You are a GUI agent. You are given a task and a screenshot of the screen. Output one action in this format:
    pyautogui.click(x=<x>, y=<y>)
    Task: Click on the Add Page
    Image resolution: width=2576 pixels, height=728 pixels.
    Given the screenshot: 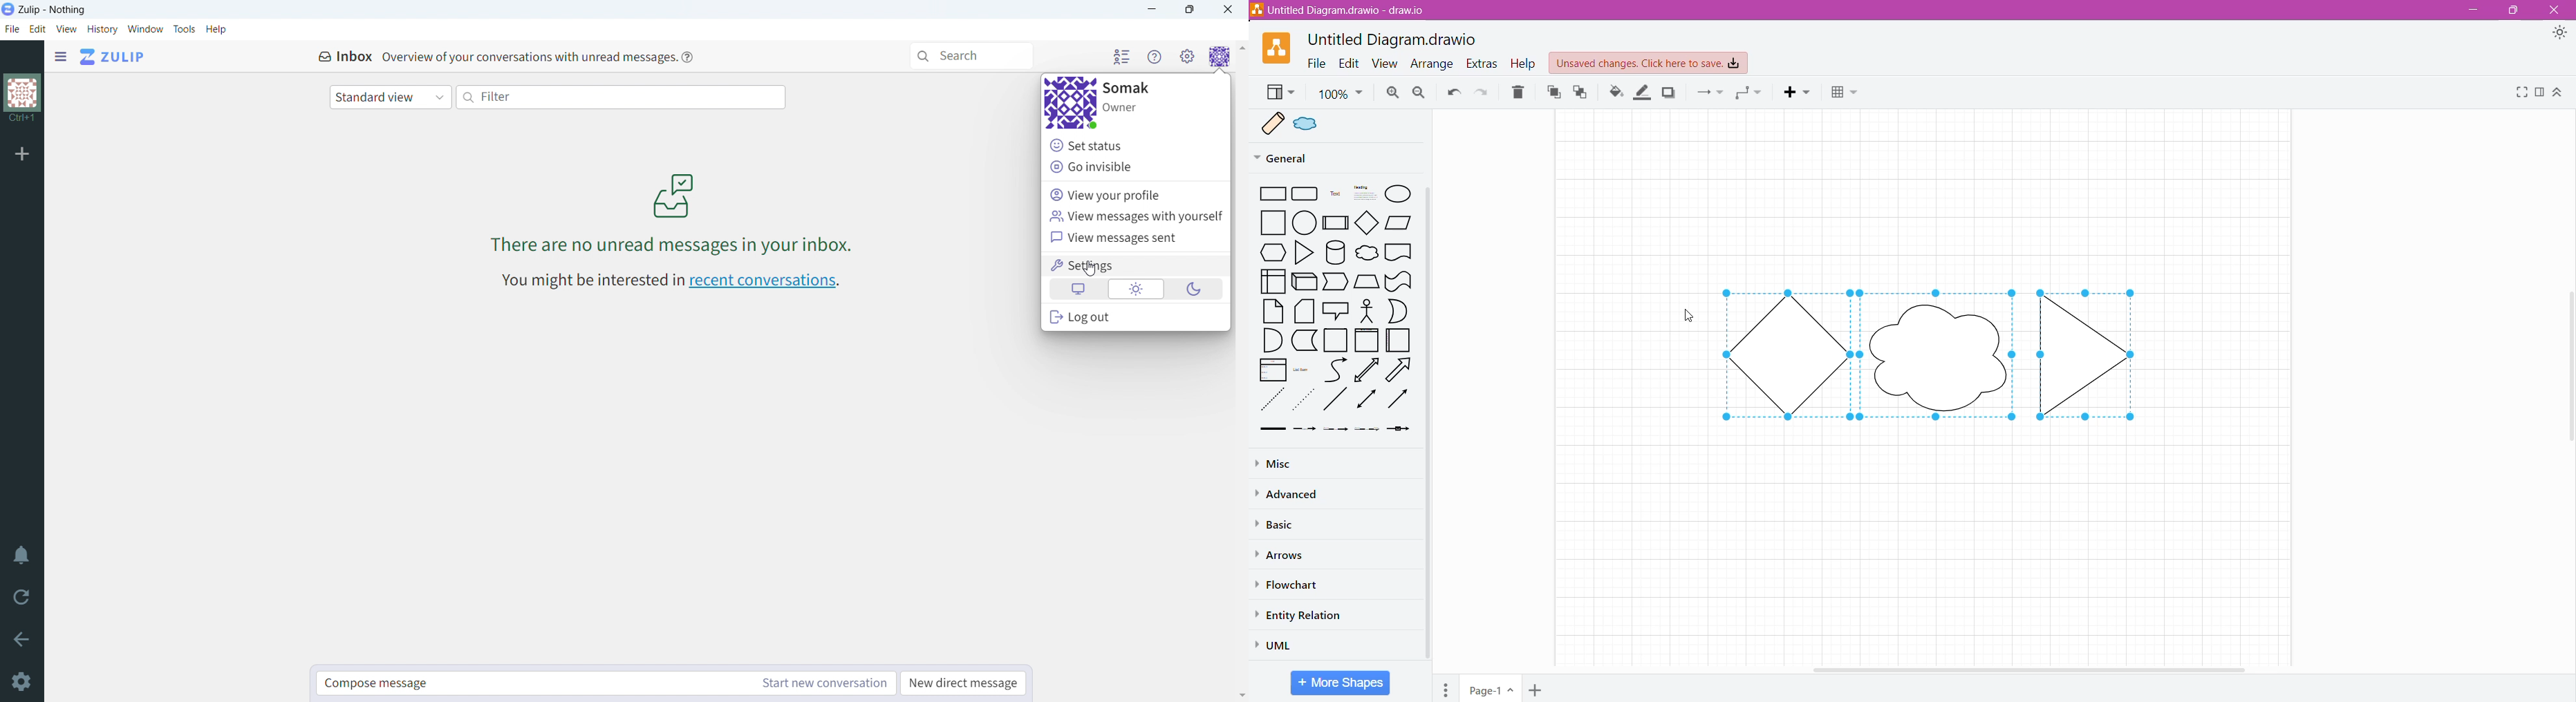 What is the action you would take?
    pyautogui.click(x=1539, y=690)
    